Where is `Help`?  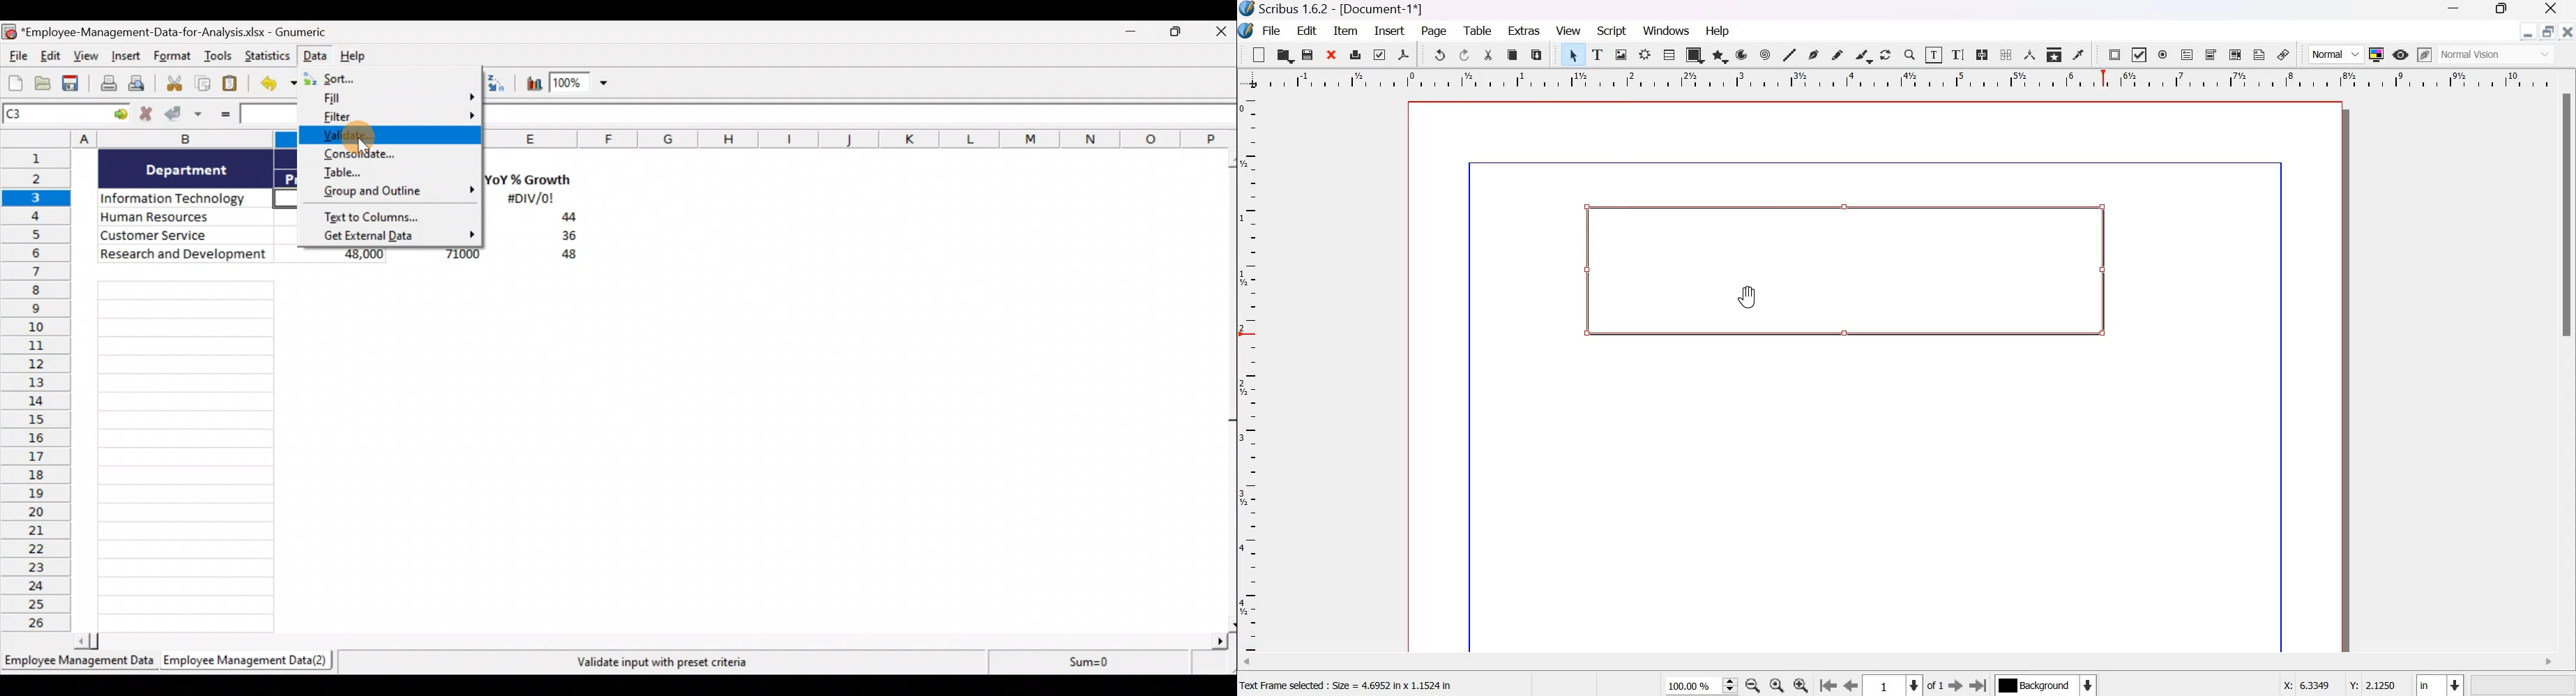
Help is located at coordinates (1720, 31).